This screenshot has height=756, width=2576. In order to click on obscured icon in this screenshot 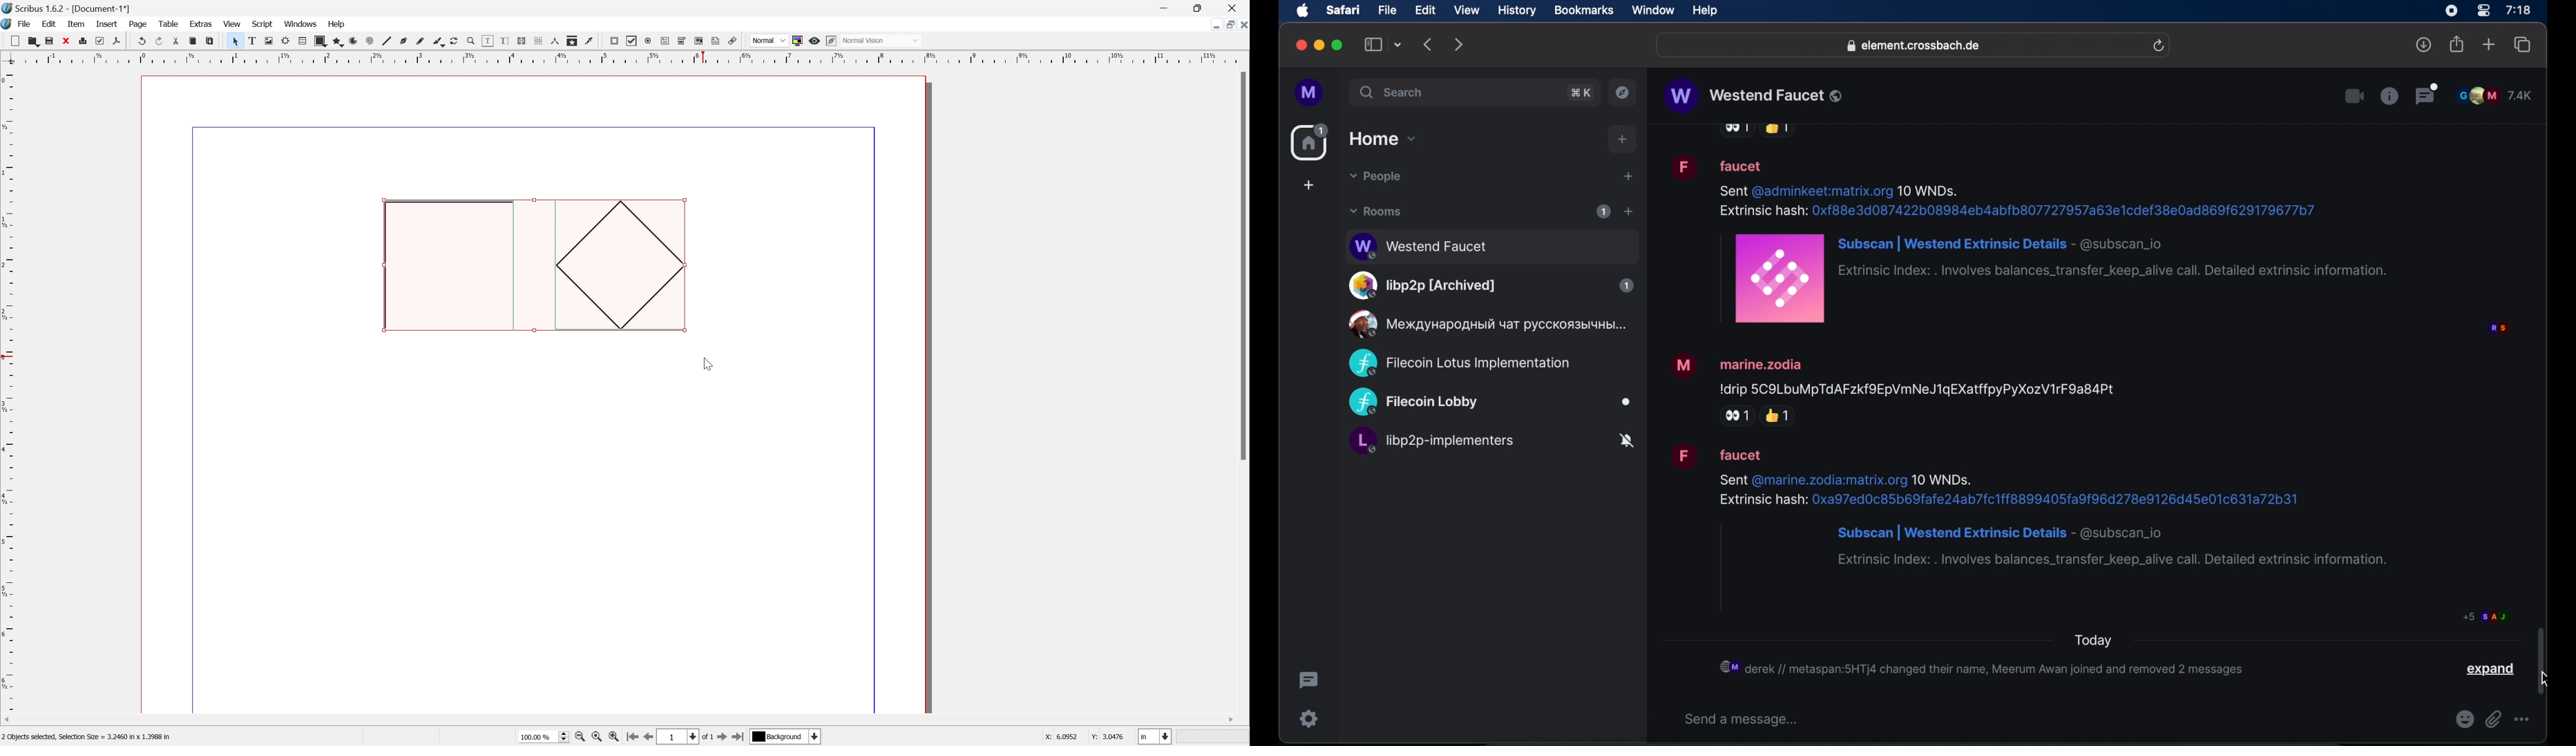, I will do `click(1735, 131)`.